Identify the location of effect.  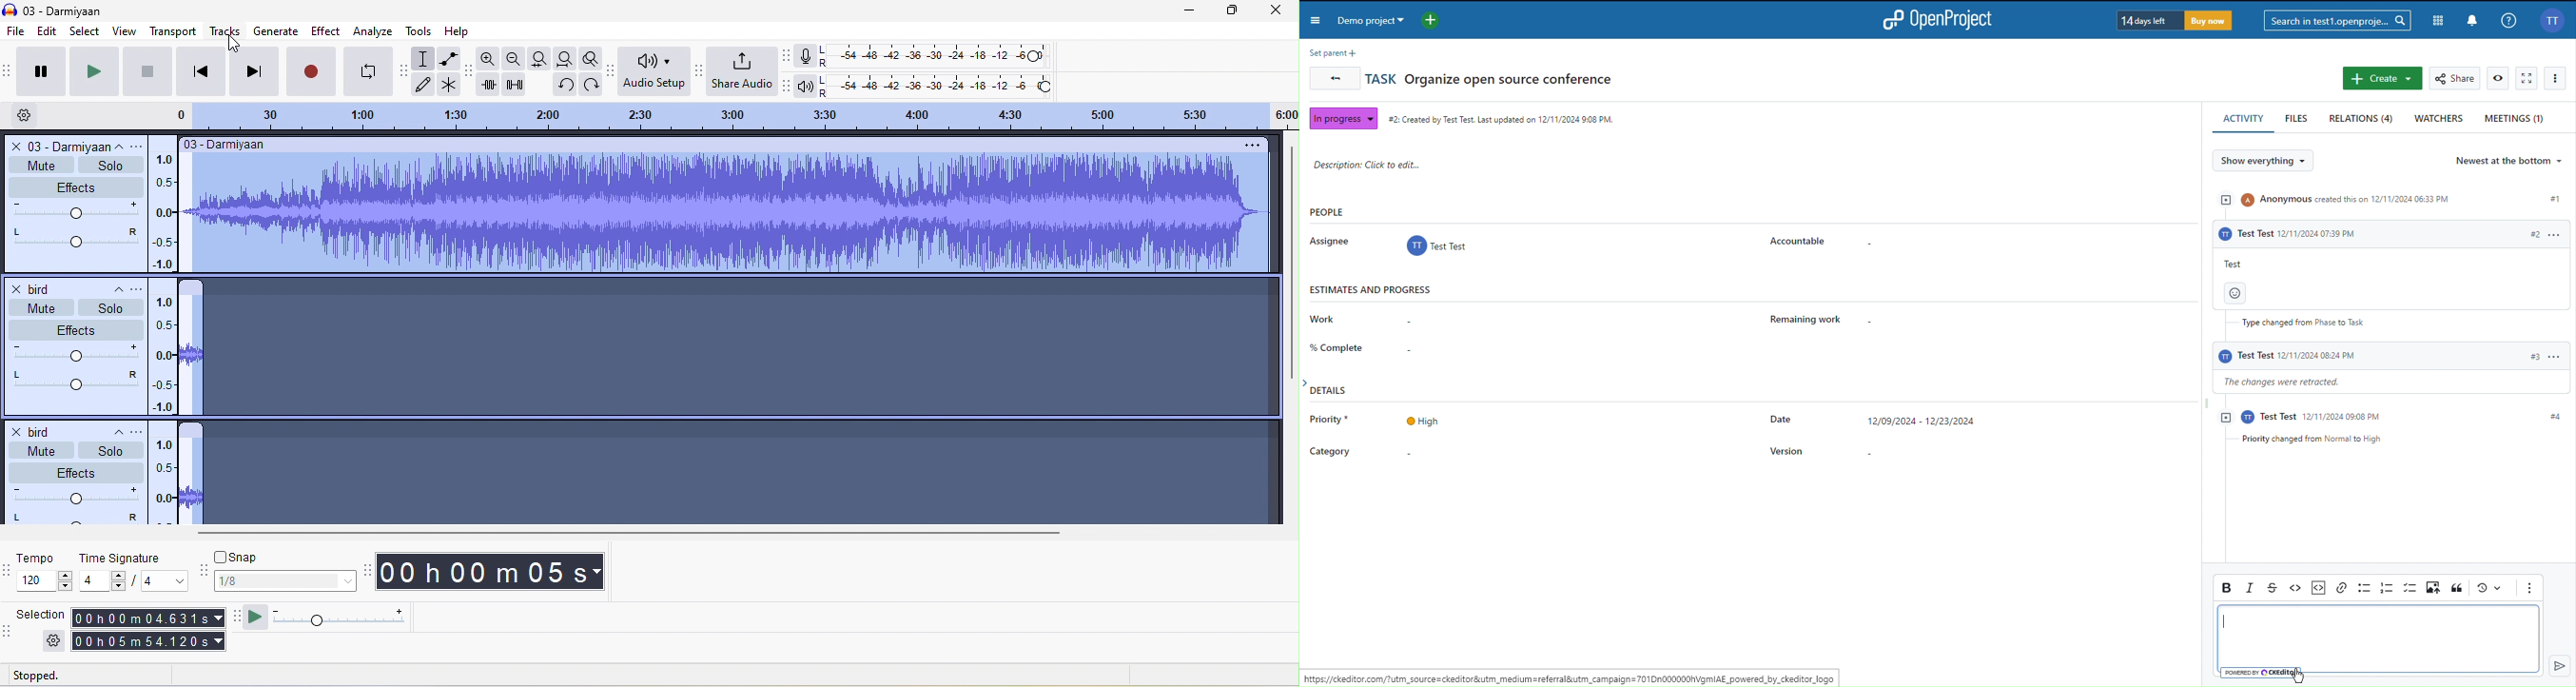
(76, 328).